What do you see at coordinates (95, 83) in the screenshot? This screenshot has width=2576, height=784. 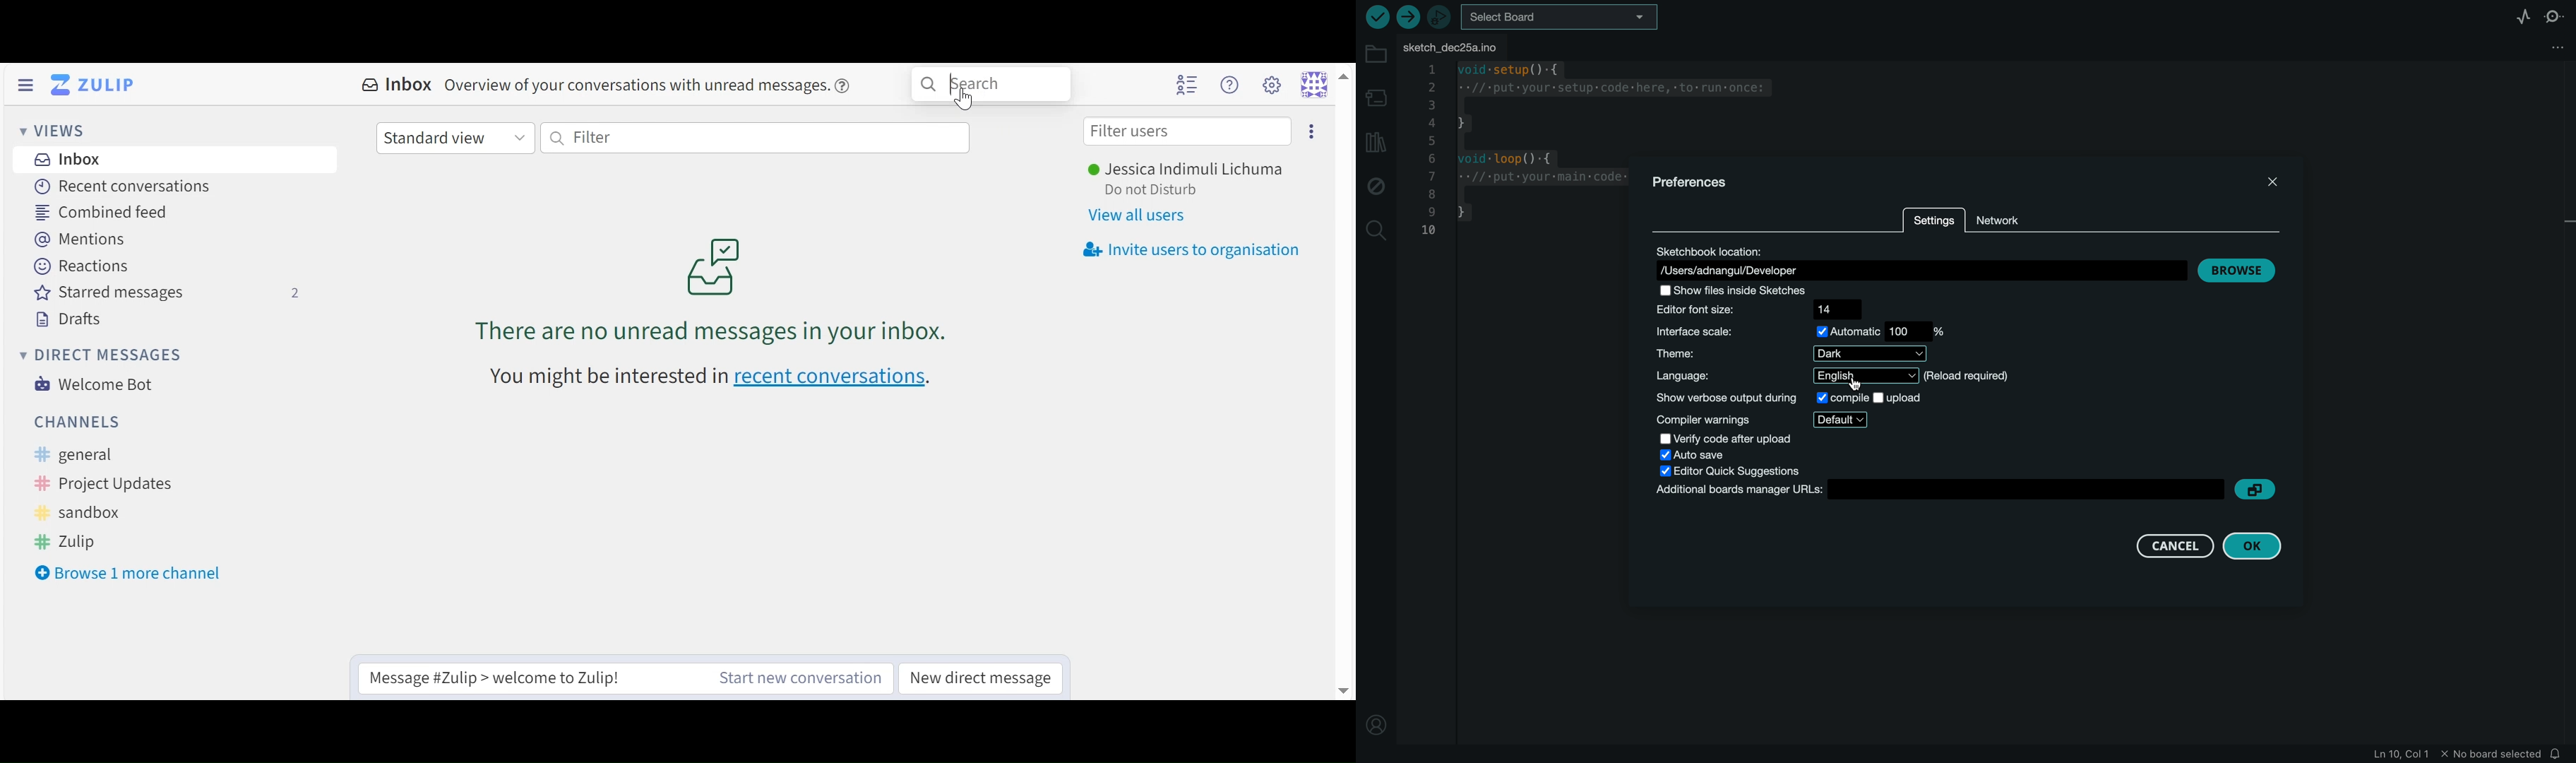 I see `Go to Home View (Inbox)` at bounding box center [95, 83].